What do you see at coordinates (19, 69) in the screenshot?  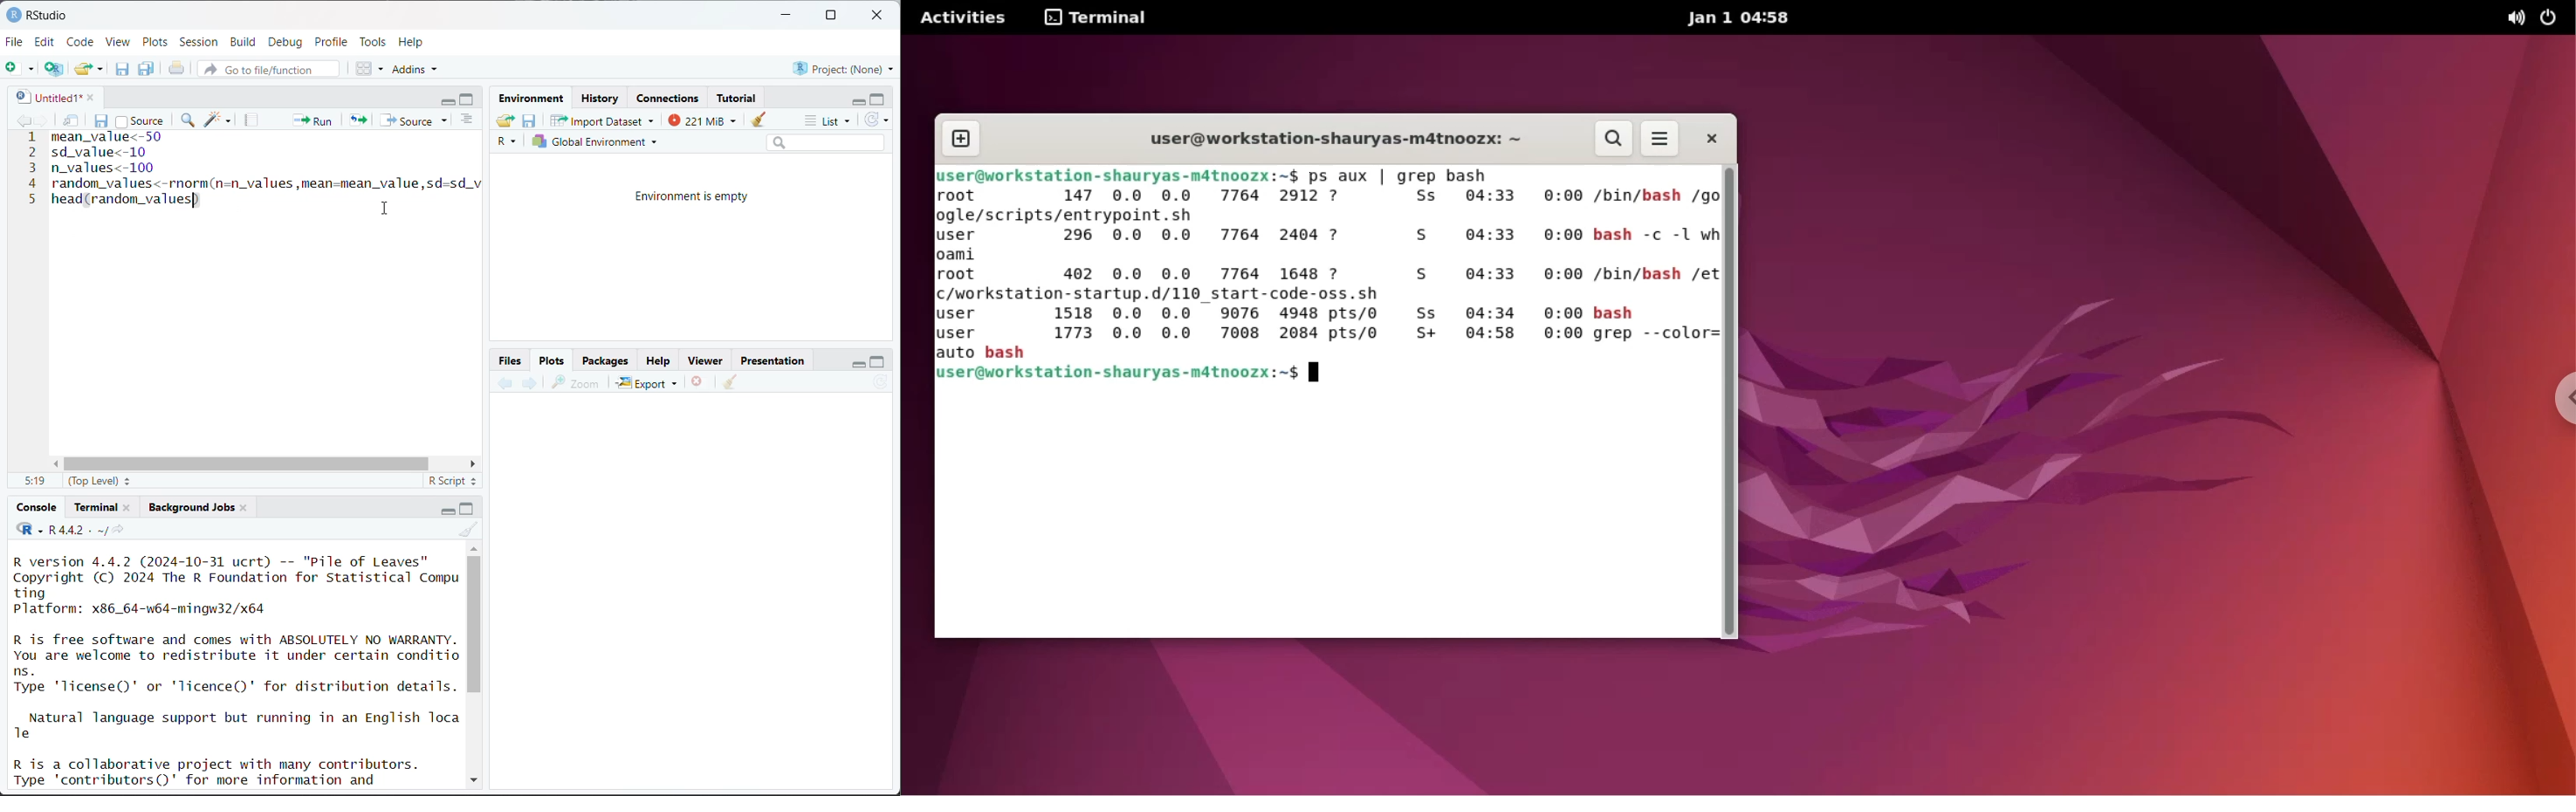 I see `new file` at bounding box center [19, 69].